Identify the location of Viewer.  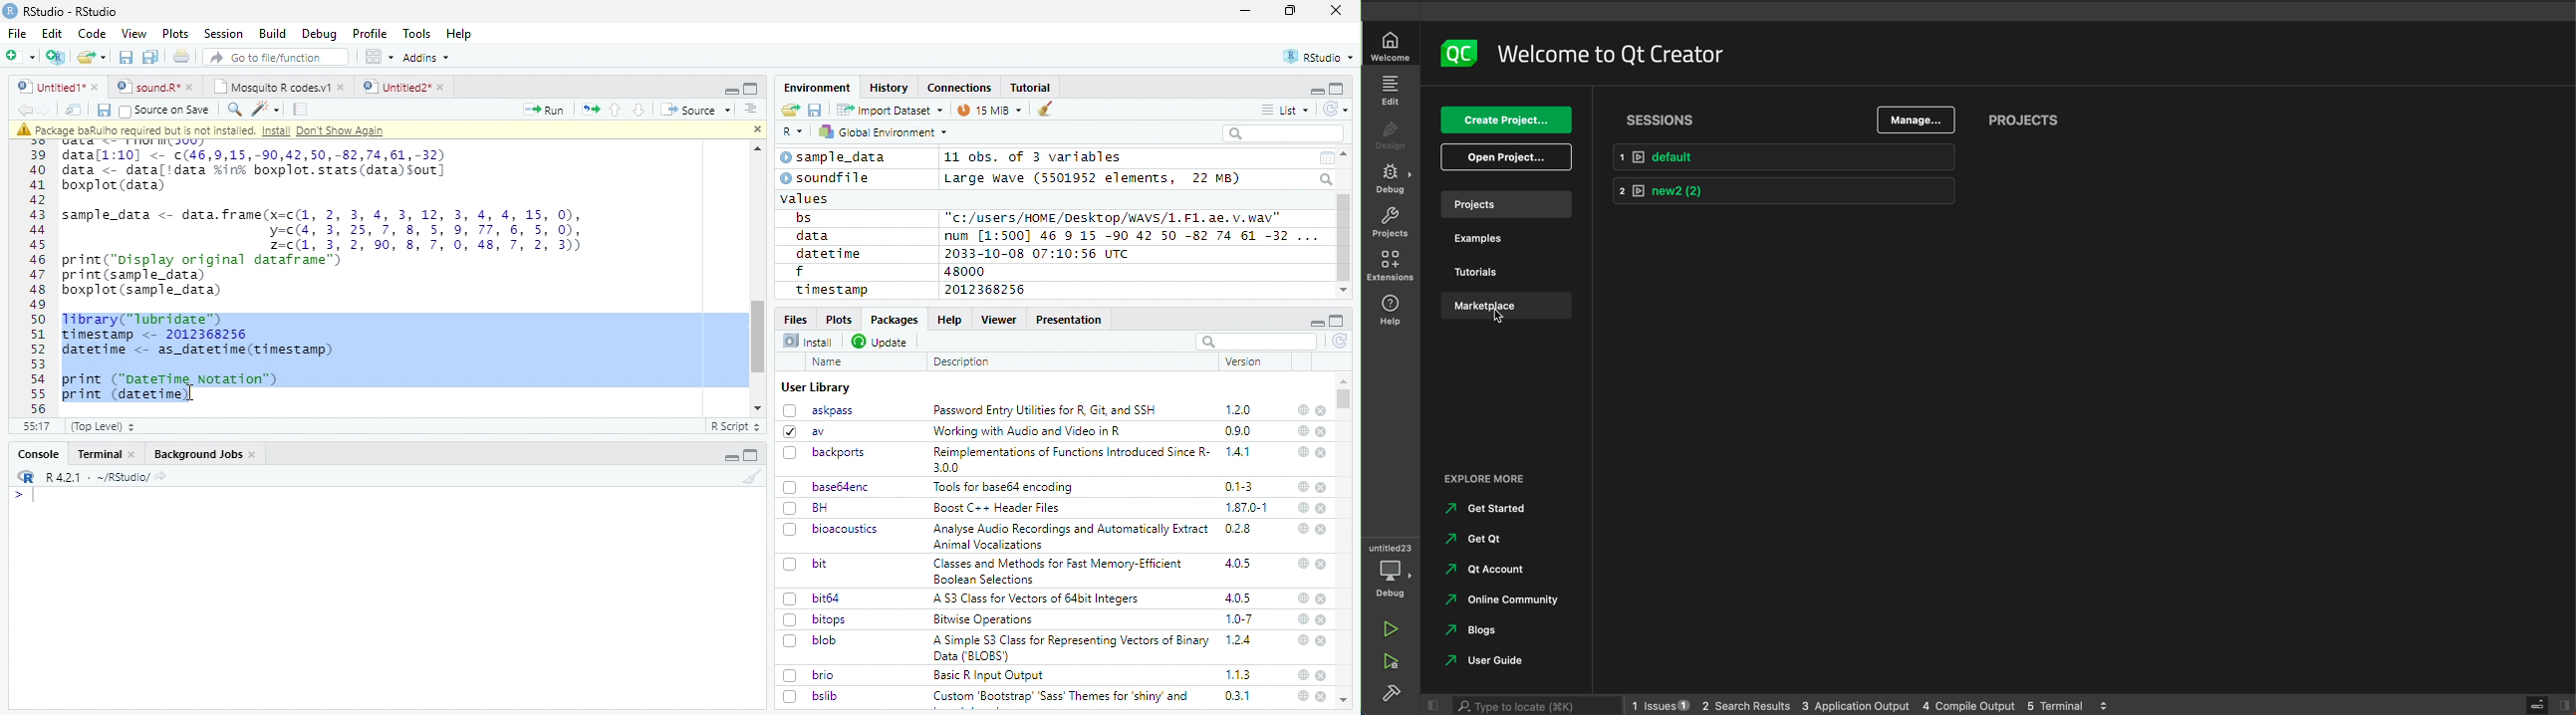
(999, 319).